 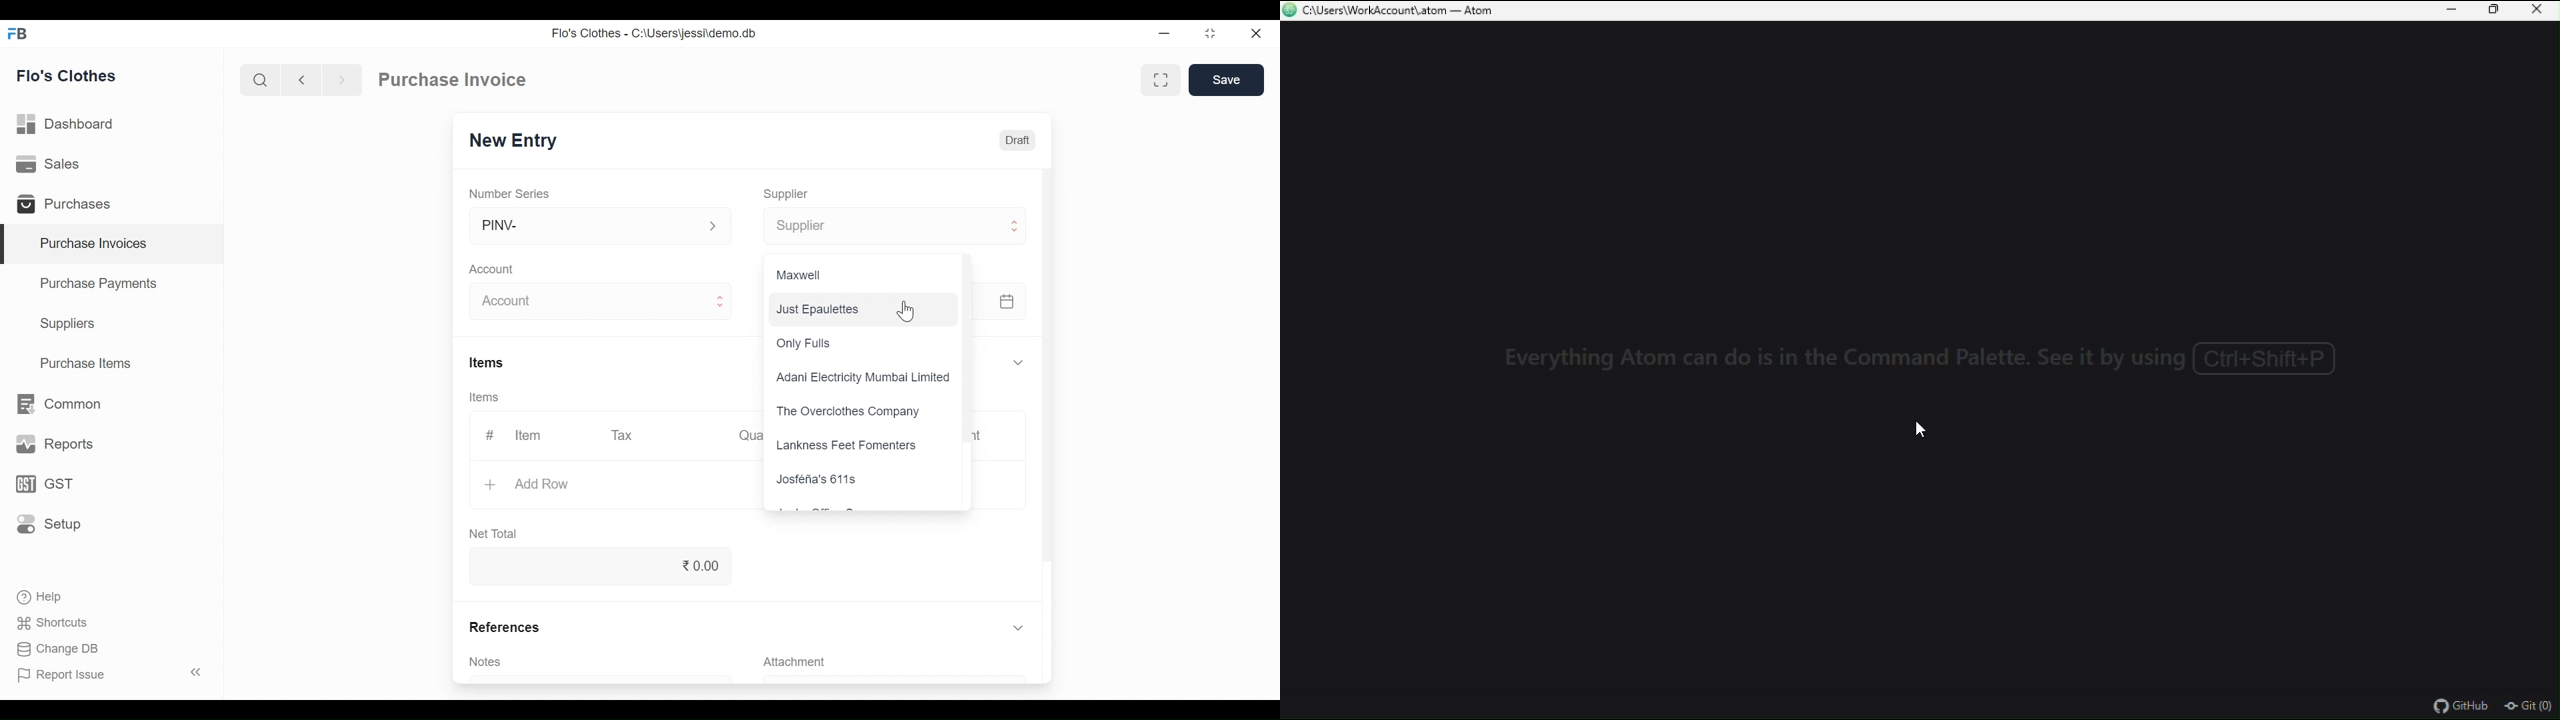 What do you see at coordinates (626, 436) in the screenshot?
I see `Tax` at bounding box center [626, 436].